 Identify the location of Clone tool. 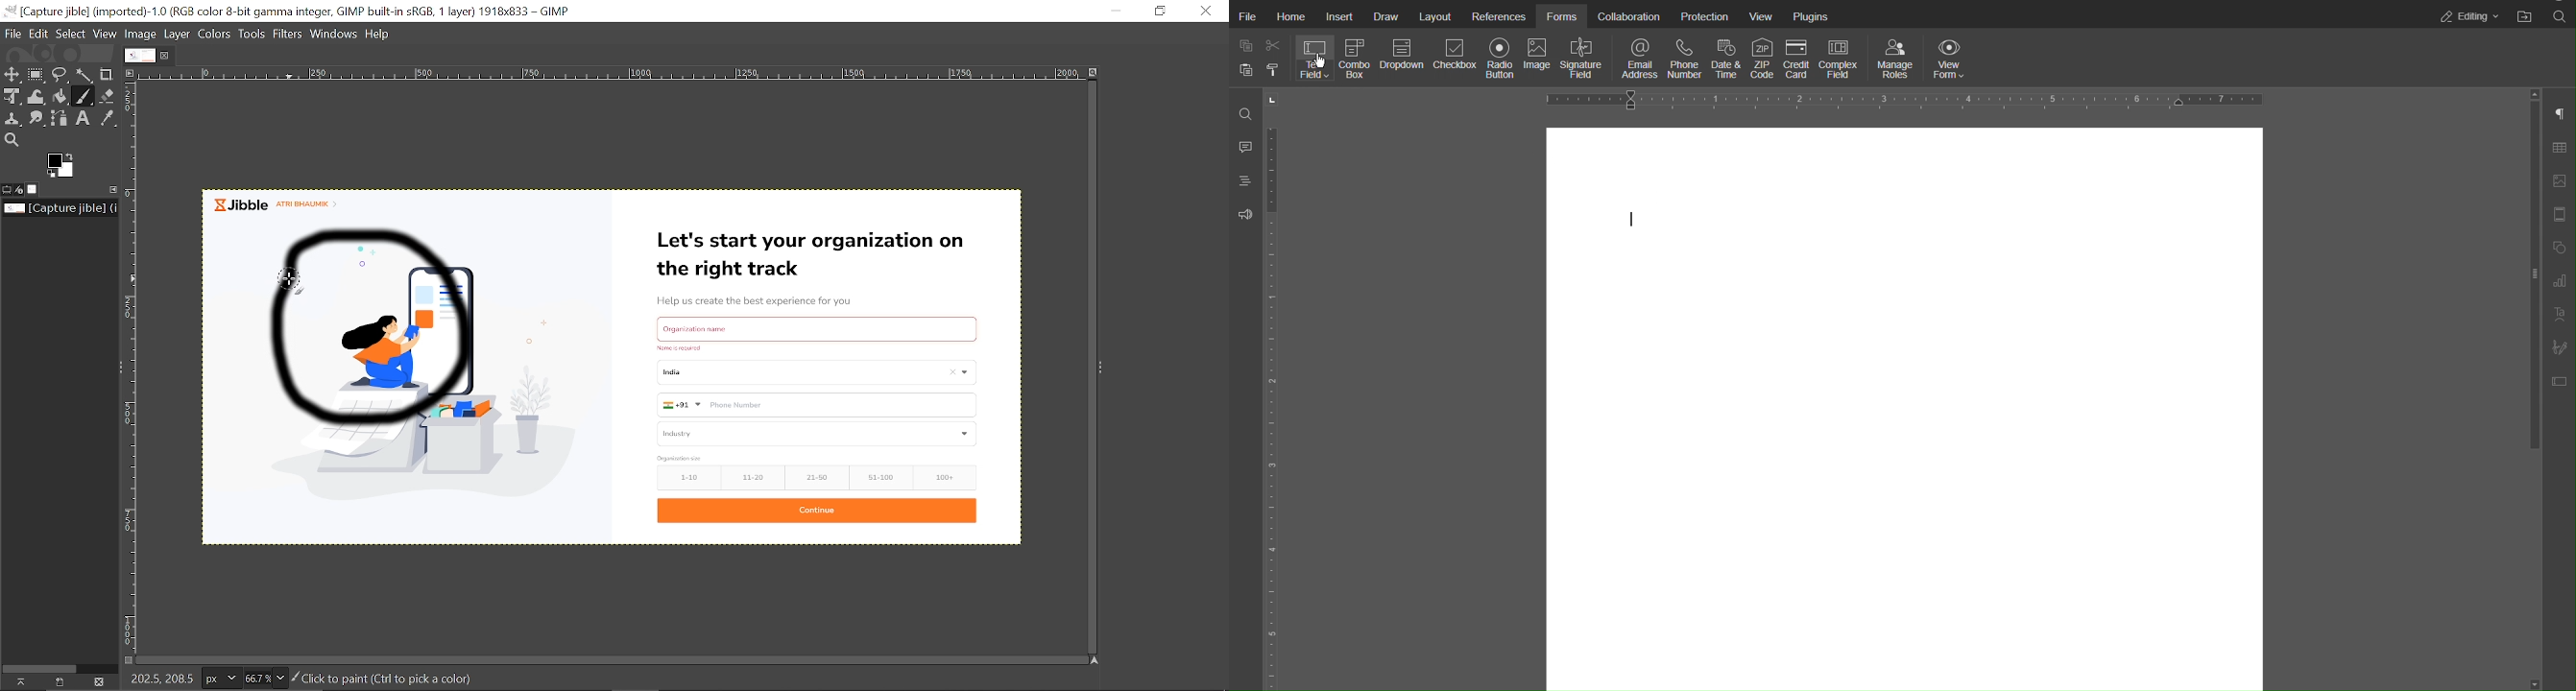
(14, 119).